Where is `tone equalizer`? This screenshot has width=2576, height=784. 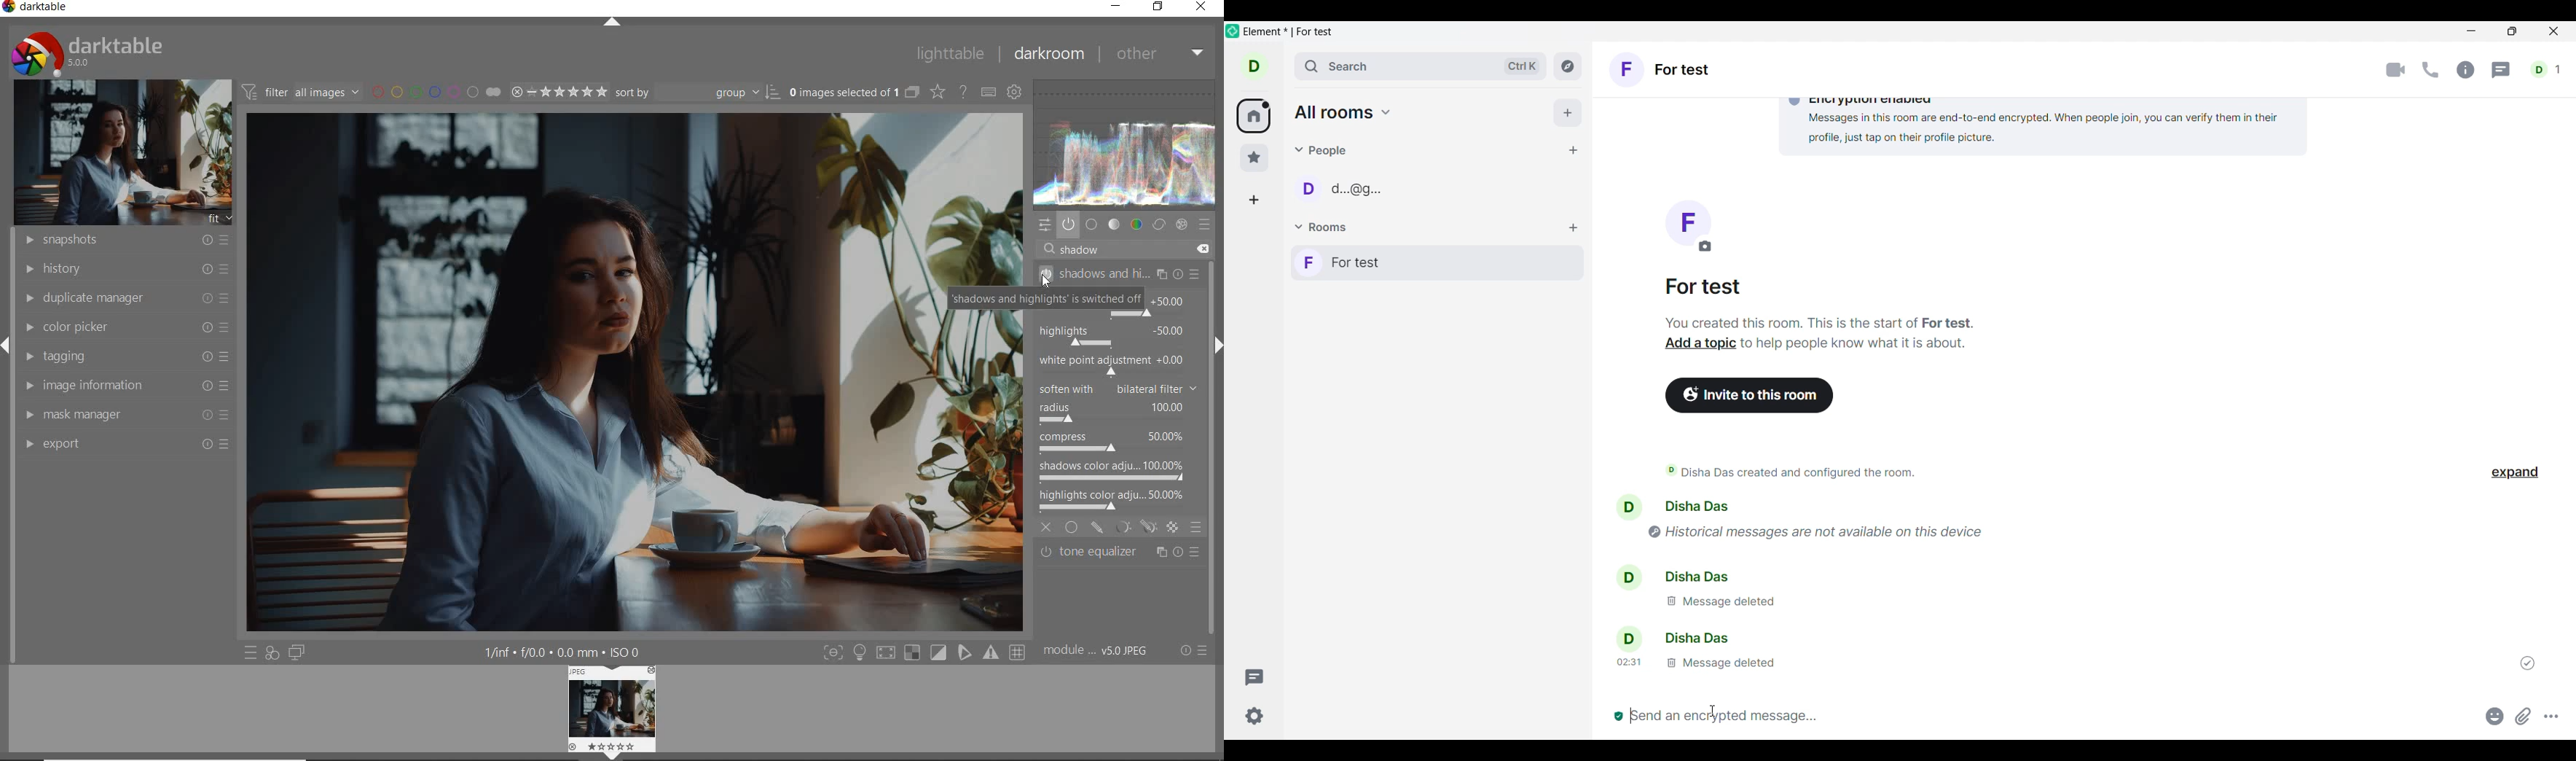 tone equalizer is located at coordinates (1120, 555).